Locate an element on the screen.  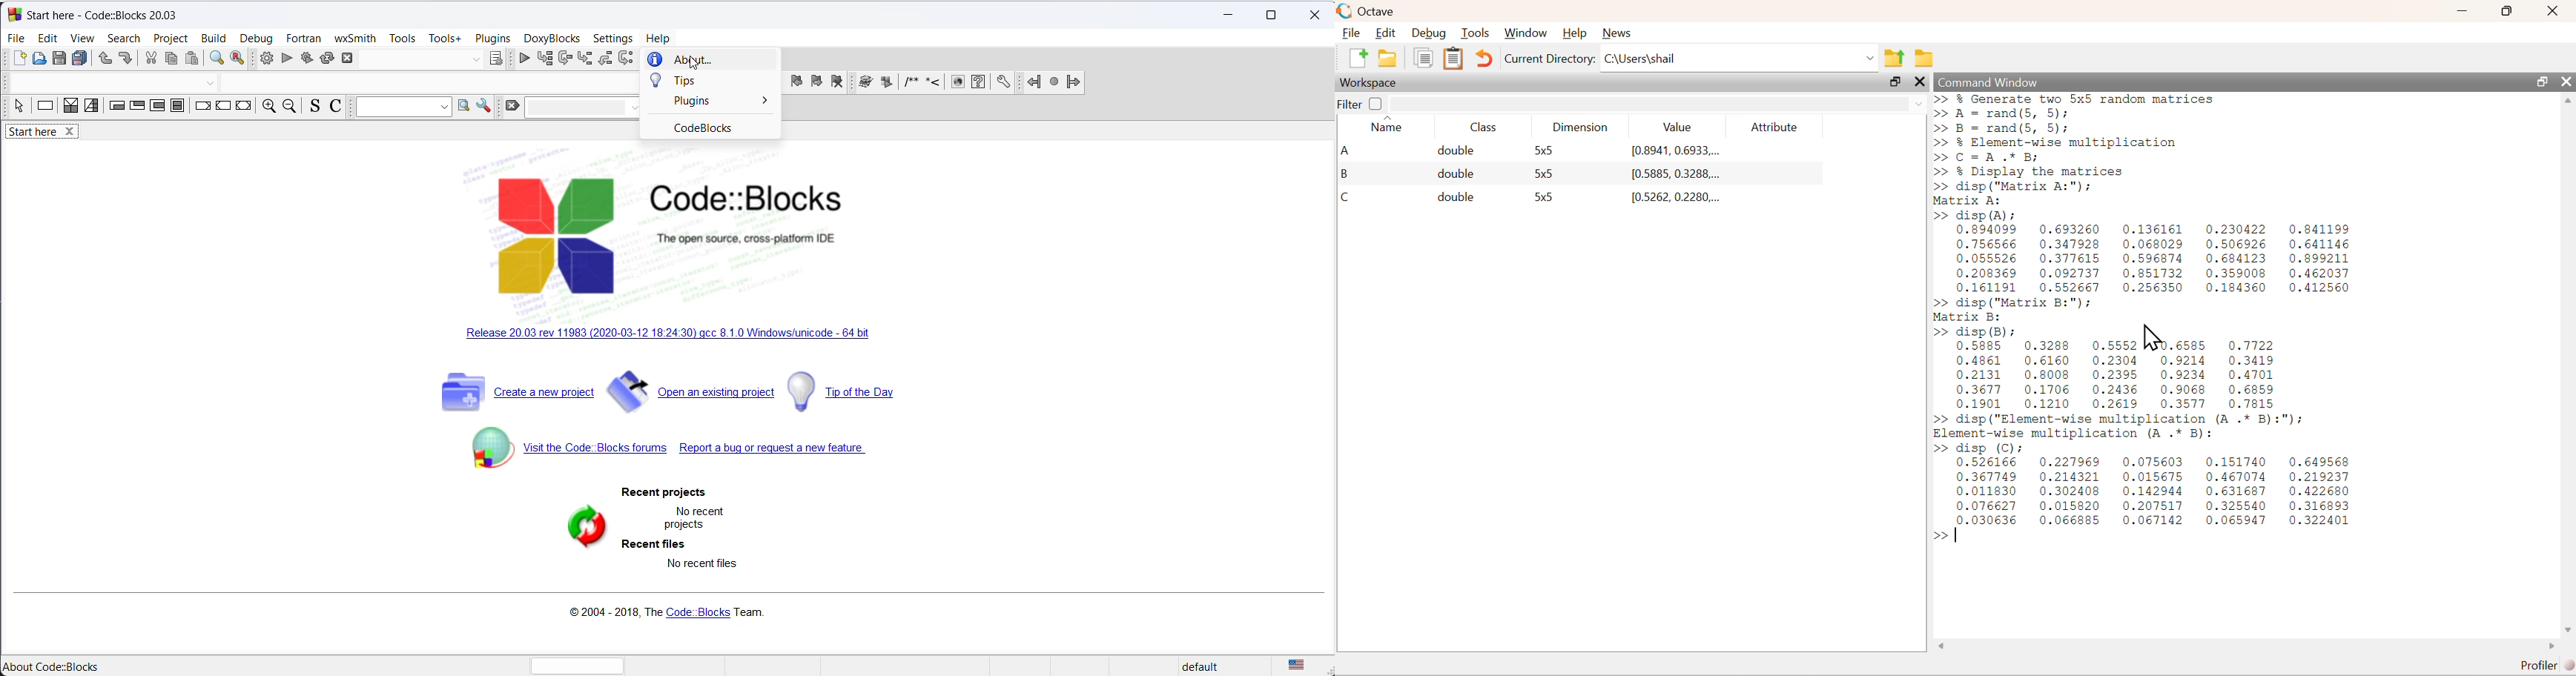
comment is located at coordinates (935, 83).